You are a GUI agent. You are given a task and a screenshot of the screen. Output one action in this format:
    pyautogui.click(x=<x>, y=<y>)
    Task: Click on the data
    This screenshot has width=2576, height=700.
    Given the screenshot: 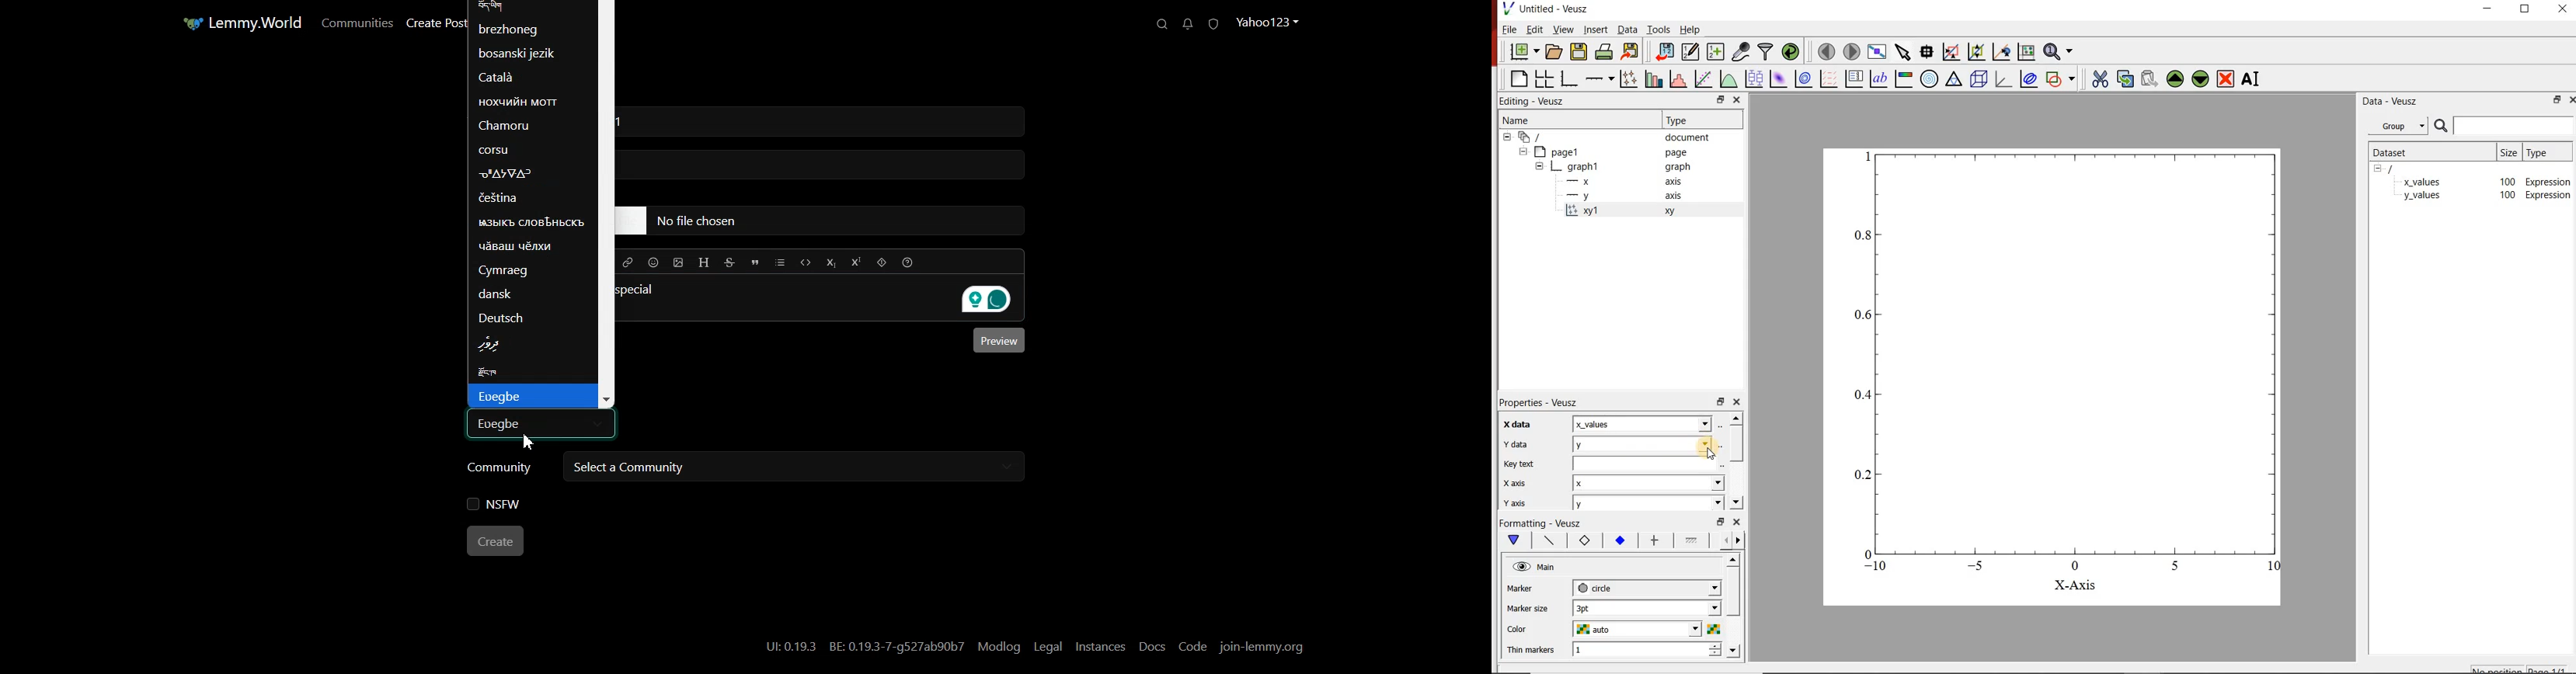 What is the action you would take?
    pyautogui.click(x=1627, y=29)
    